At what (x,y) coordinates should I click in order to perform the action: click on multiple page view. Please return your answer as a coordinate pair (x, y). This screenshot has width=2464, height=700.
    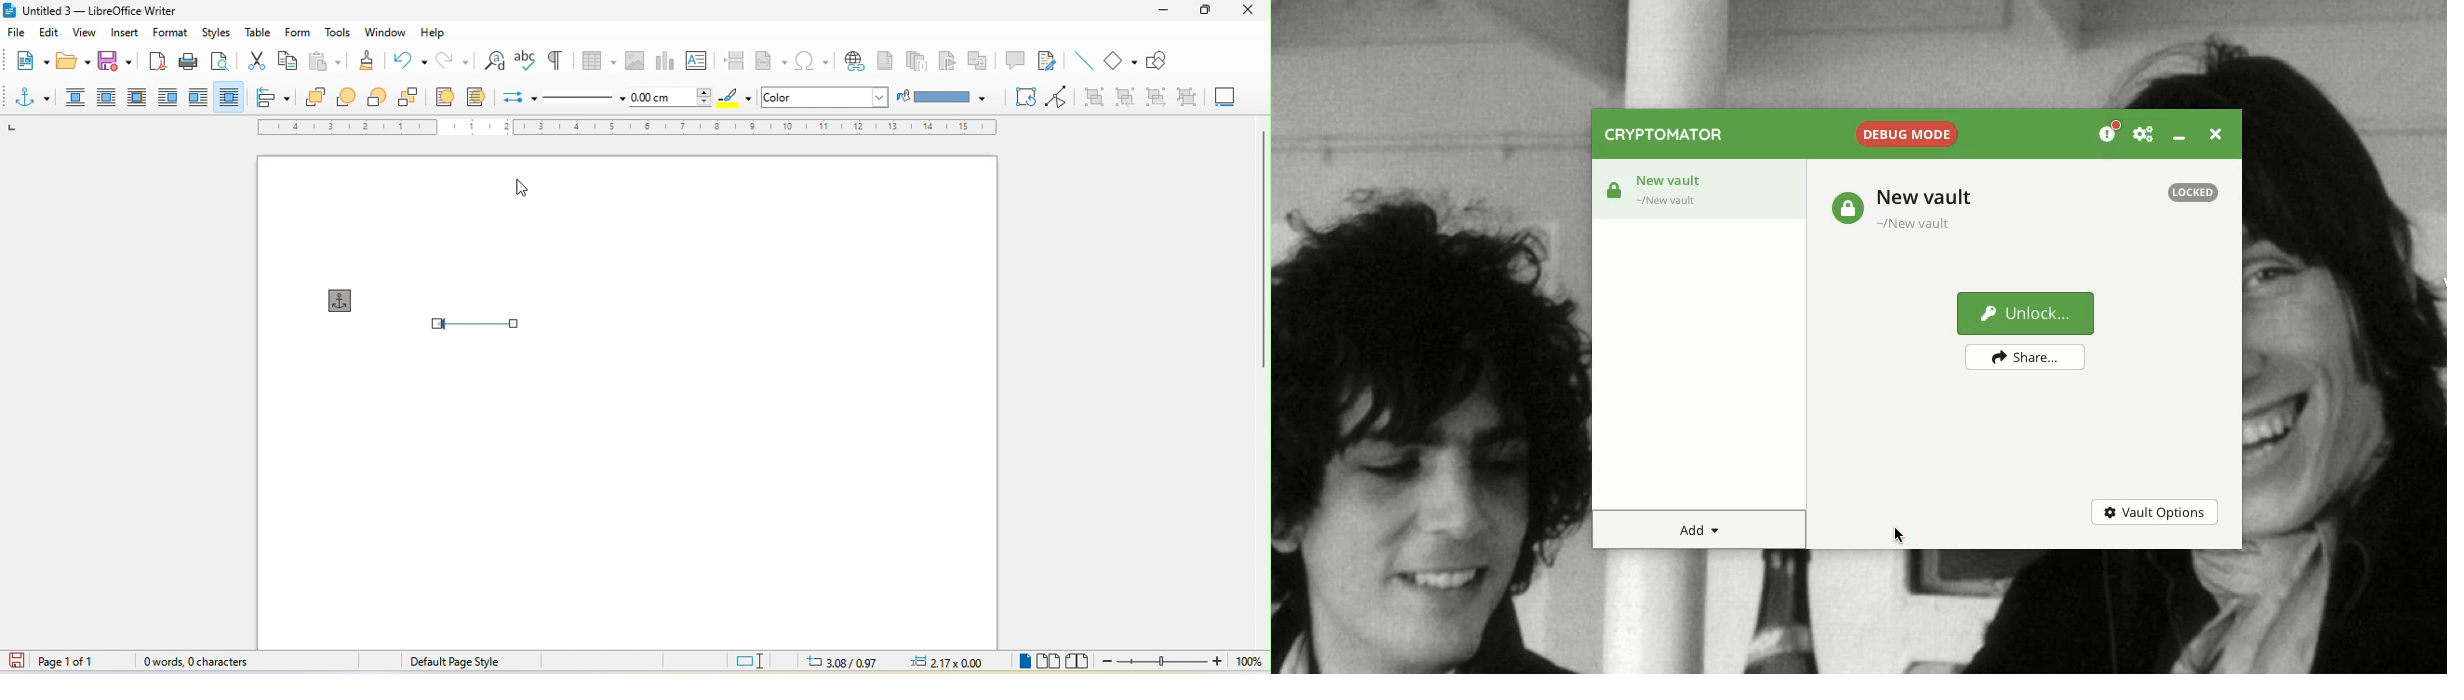
    Looking at the image, I should click on (1050, 662).